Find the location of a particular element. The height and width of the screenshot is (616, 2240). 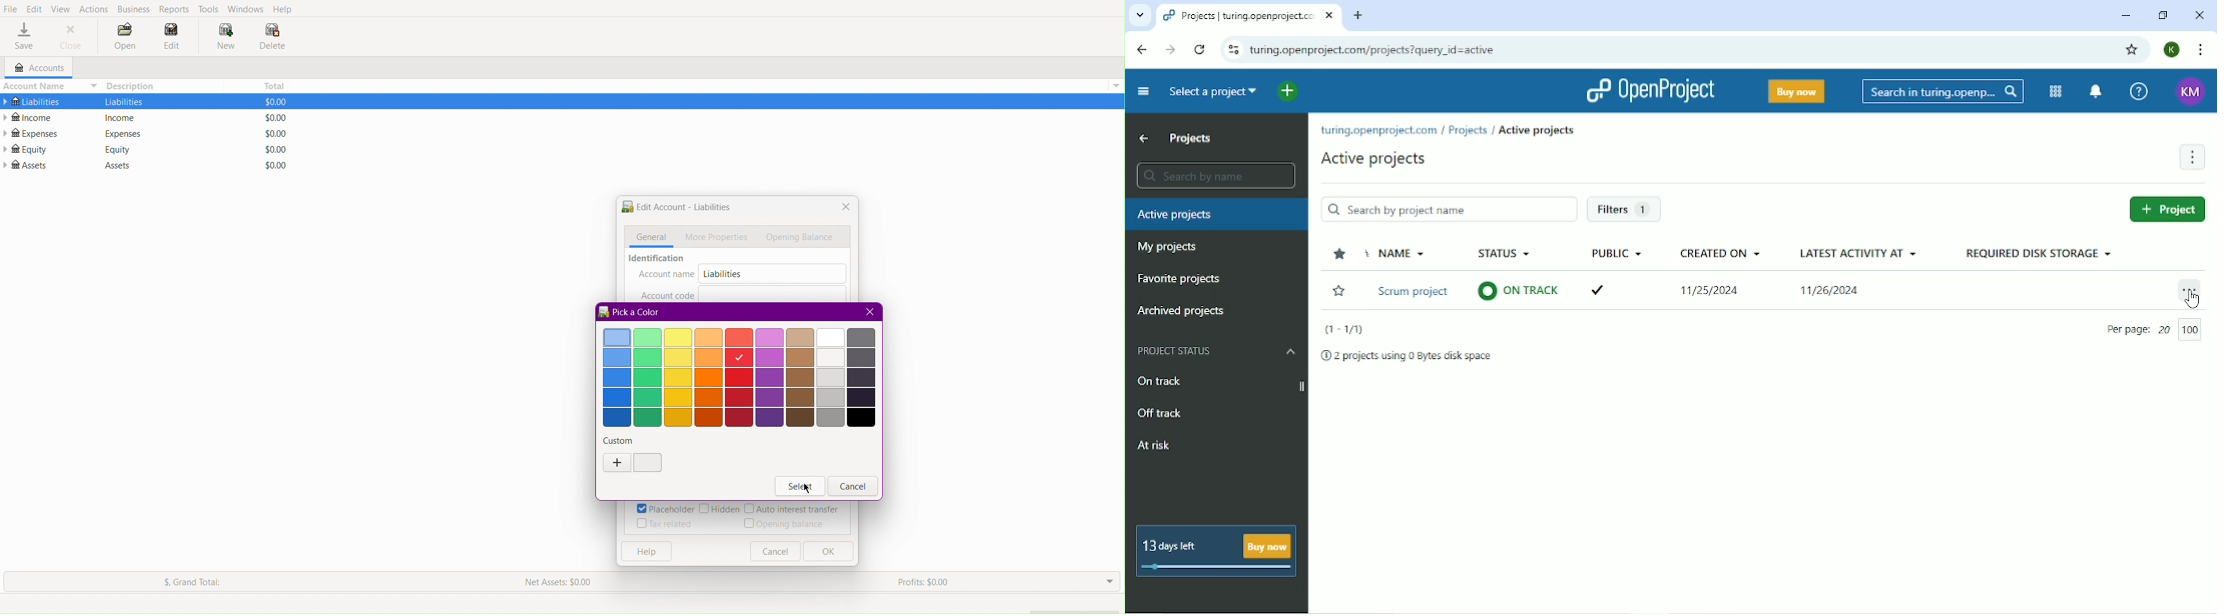

Search is located at coordinates (1941, 91).